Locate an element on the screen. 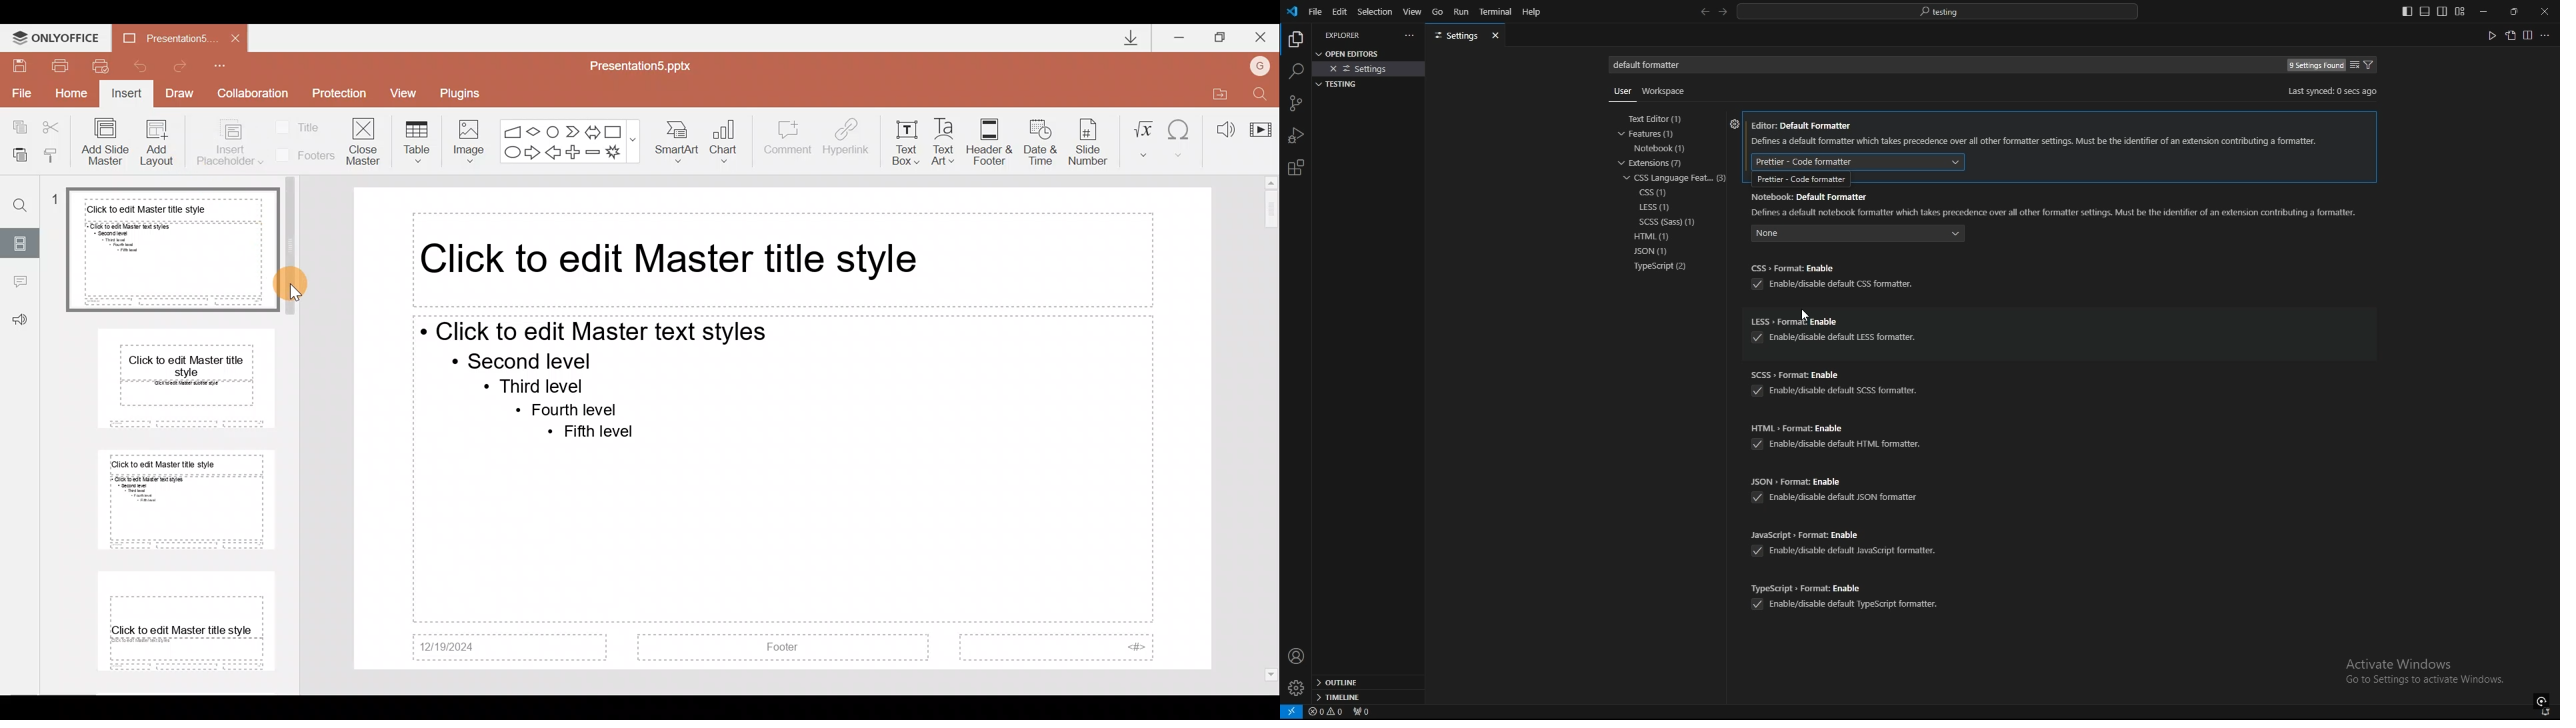  Explosion 1 is located at coordinates (619, 153).